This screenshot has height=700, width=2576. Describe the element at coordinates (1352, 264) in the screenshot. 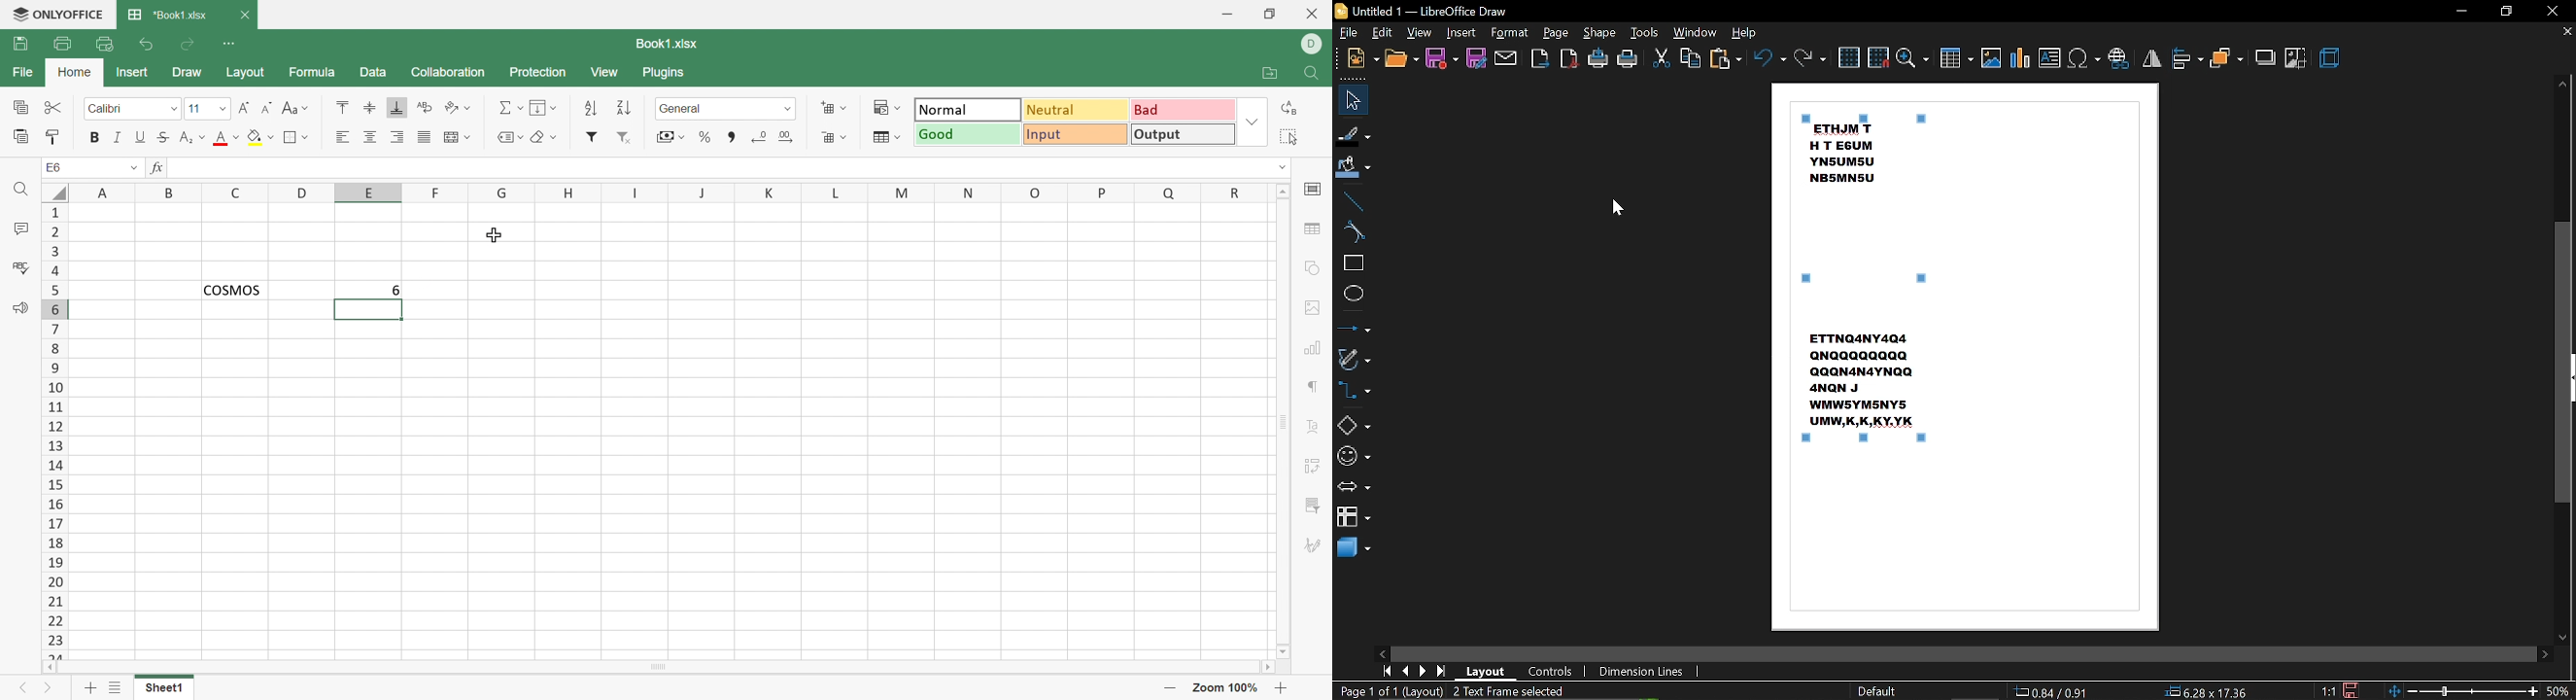

I see `rectangle` at that location.